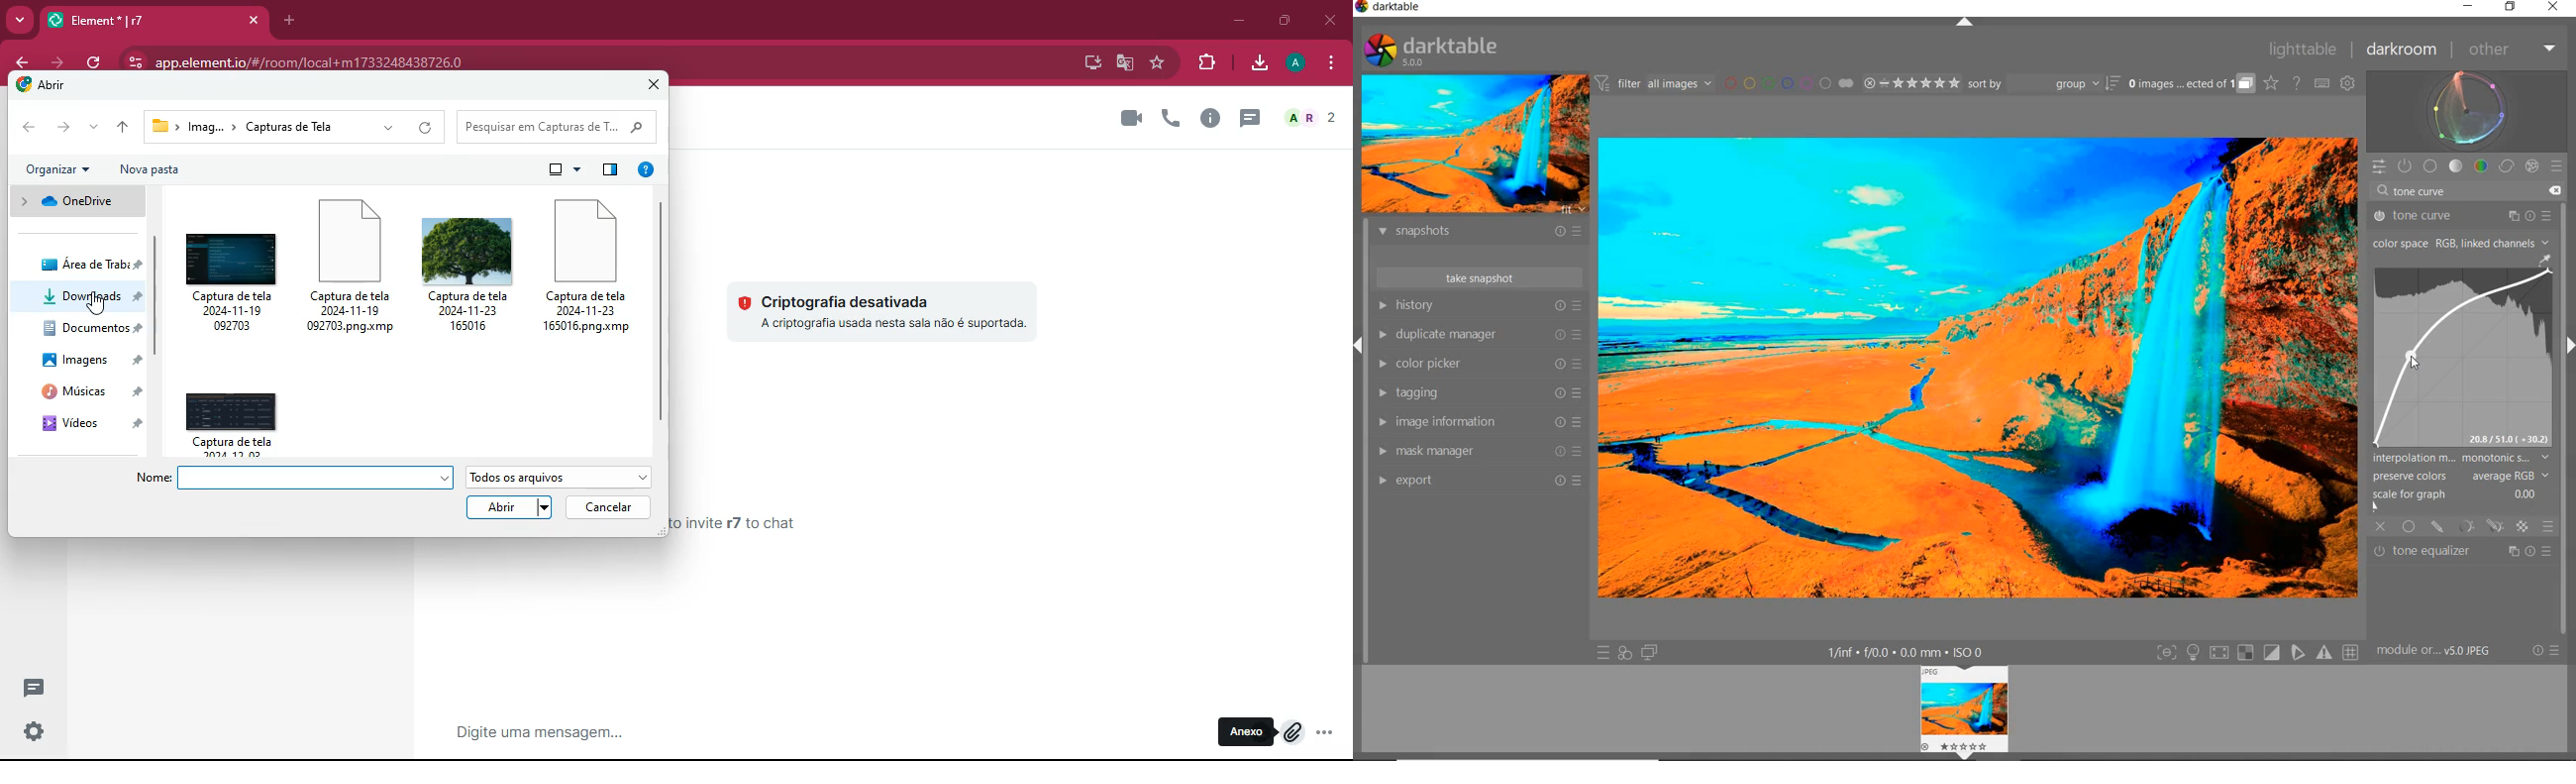 The image size is (2576, 784). I want to click on MASK OPTIONS, so click(2481, 527).